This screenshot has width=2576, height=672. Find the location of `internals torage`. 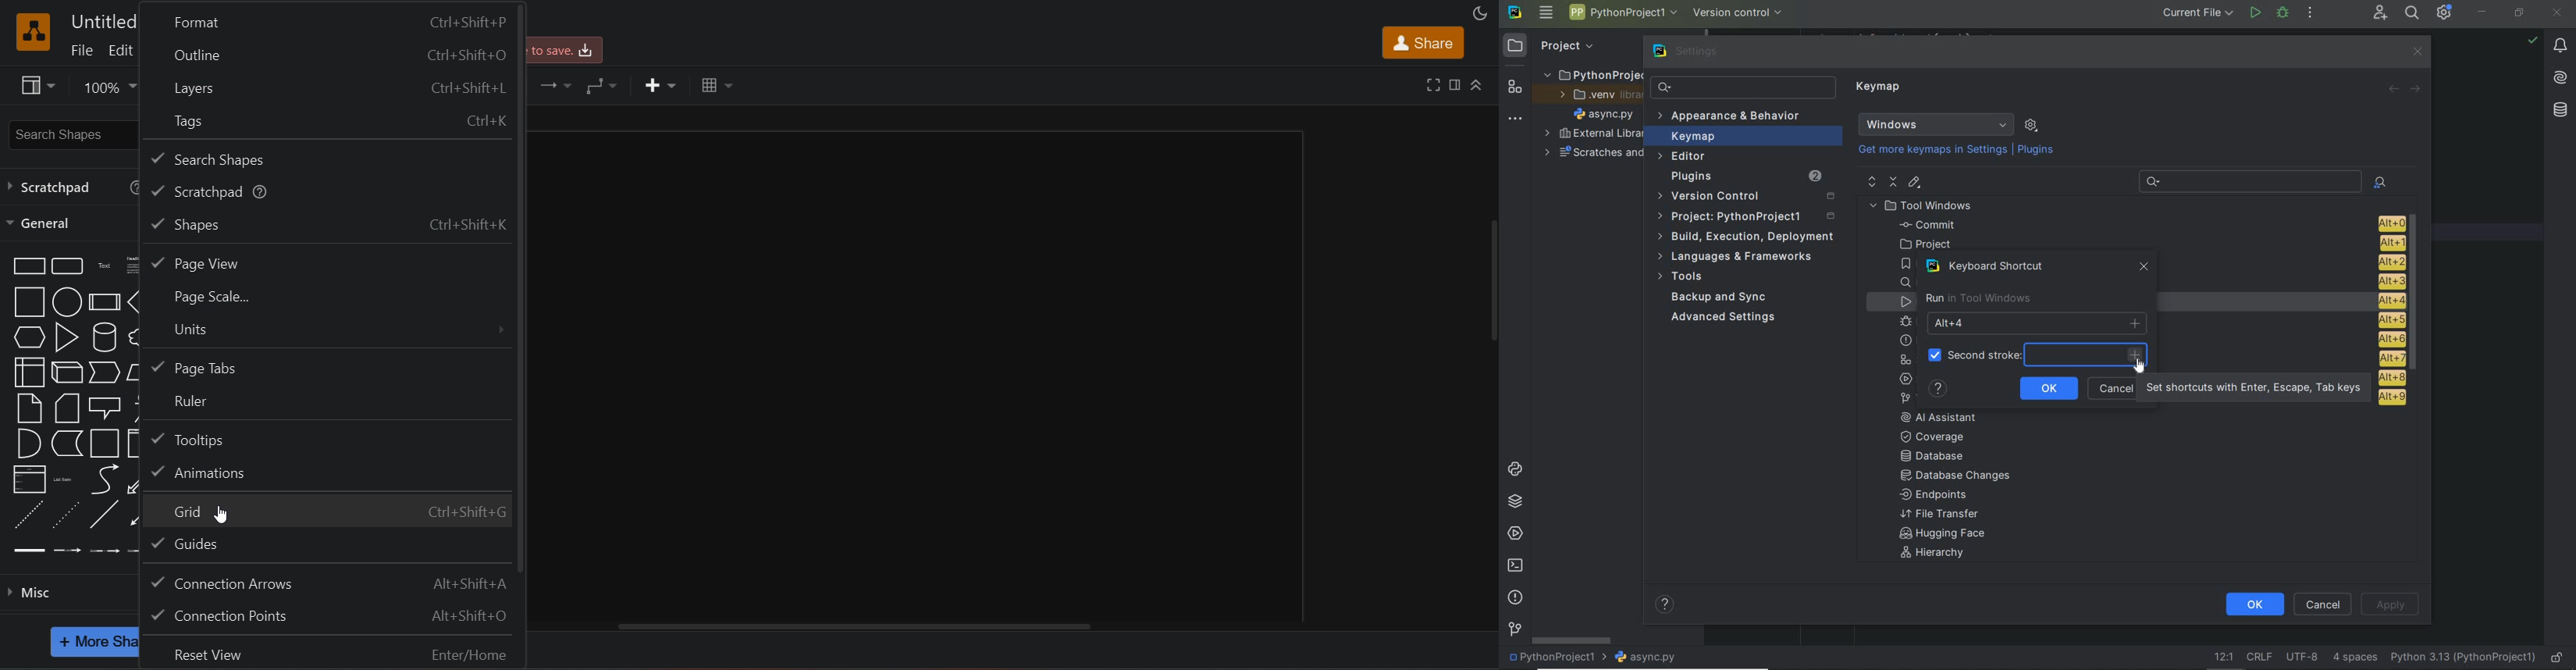

internals torage is located at coordinates (30, 371).